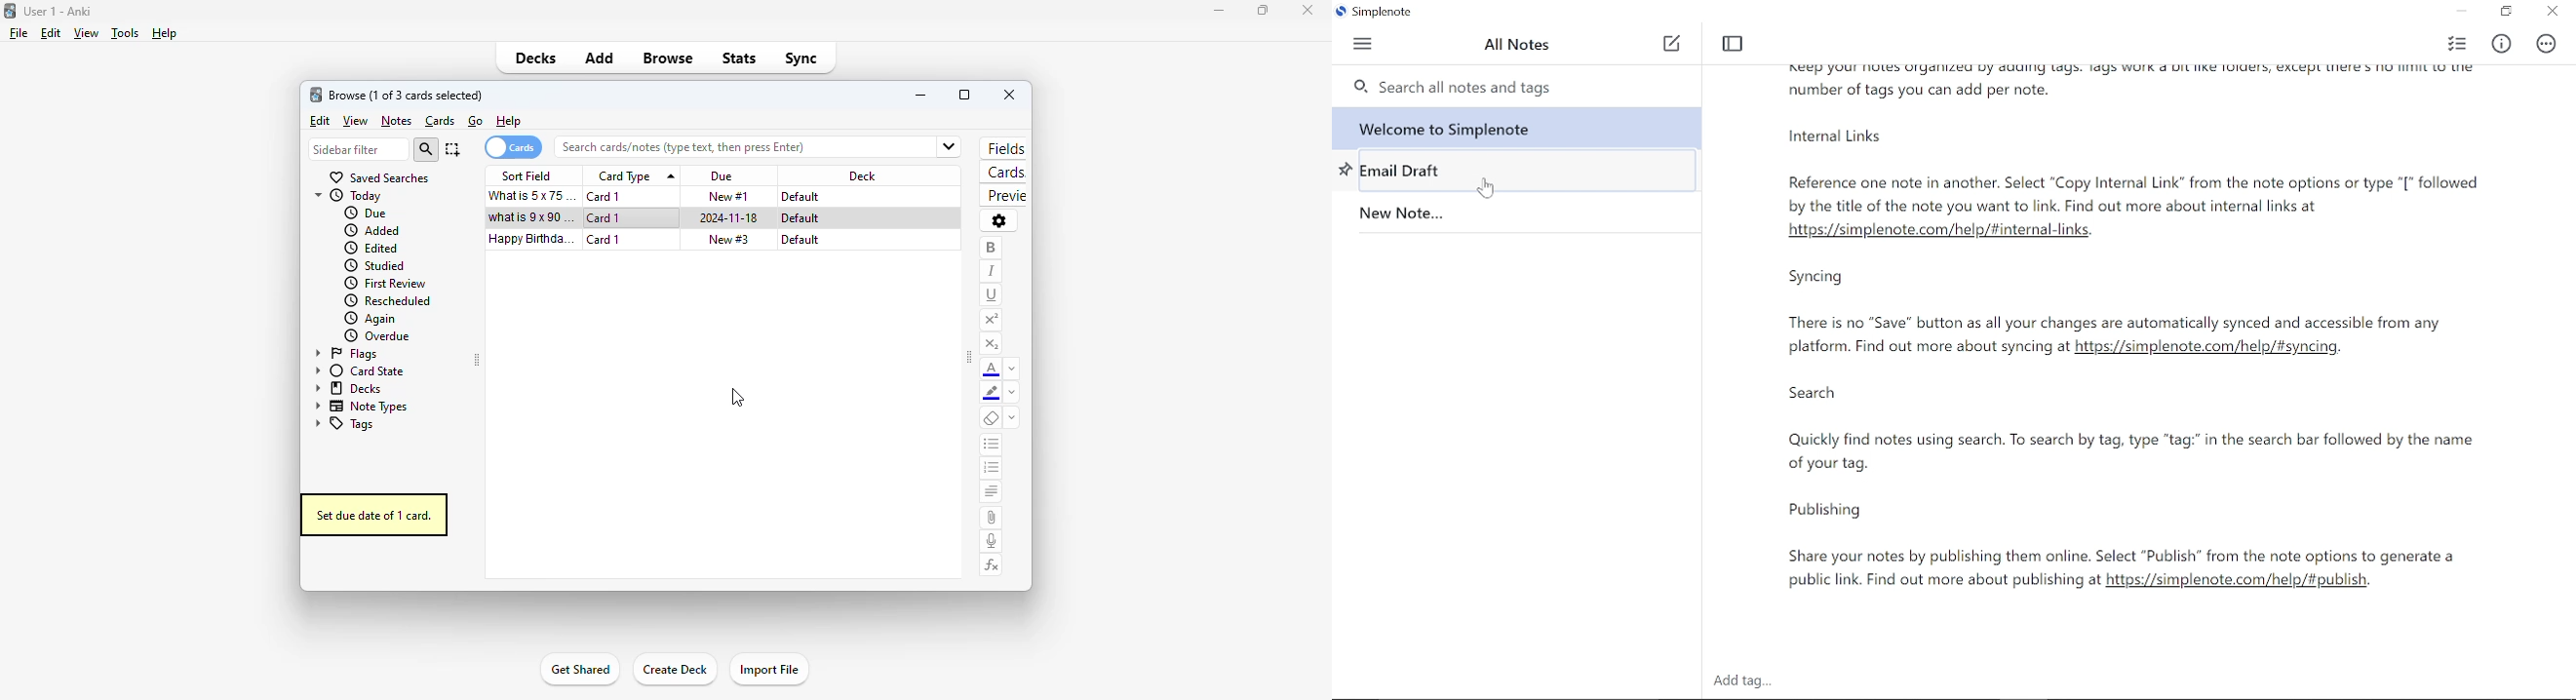  Describe the element at coordinates (346, 388) in the screenshot. I see `decks` at that location.